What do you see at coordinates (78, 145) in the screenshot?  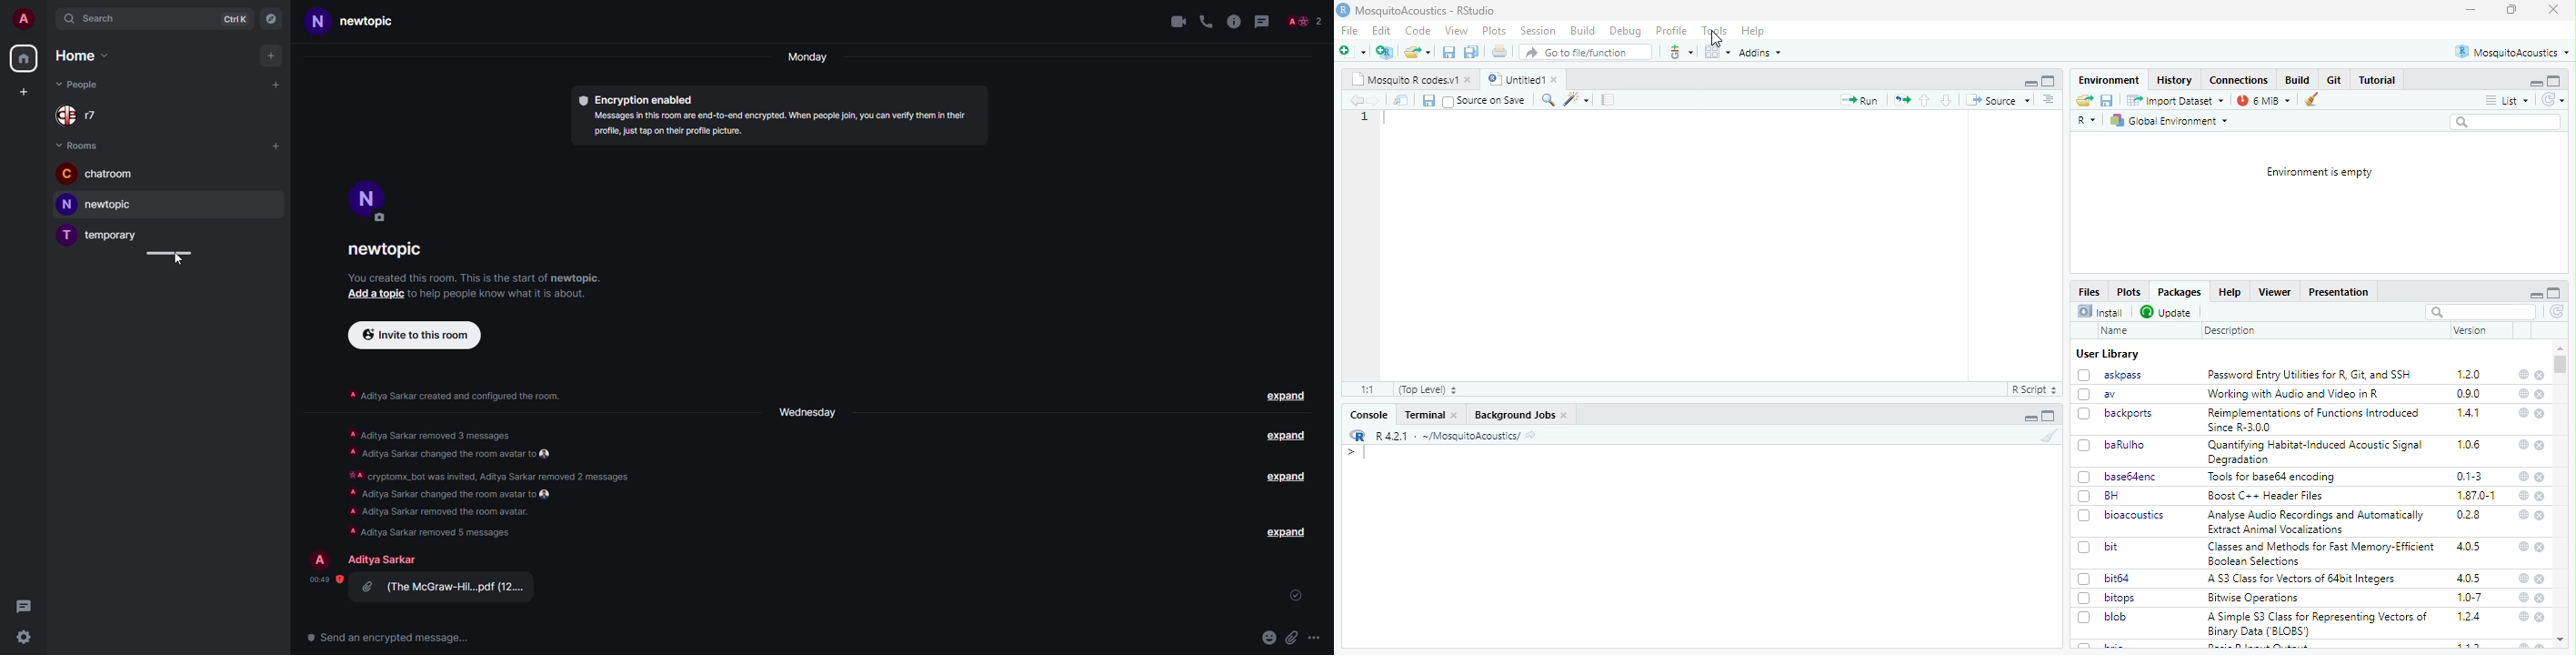 I see `rooms` at bounding box center [78, 145].